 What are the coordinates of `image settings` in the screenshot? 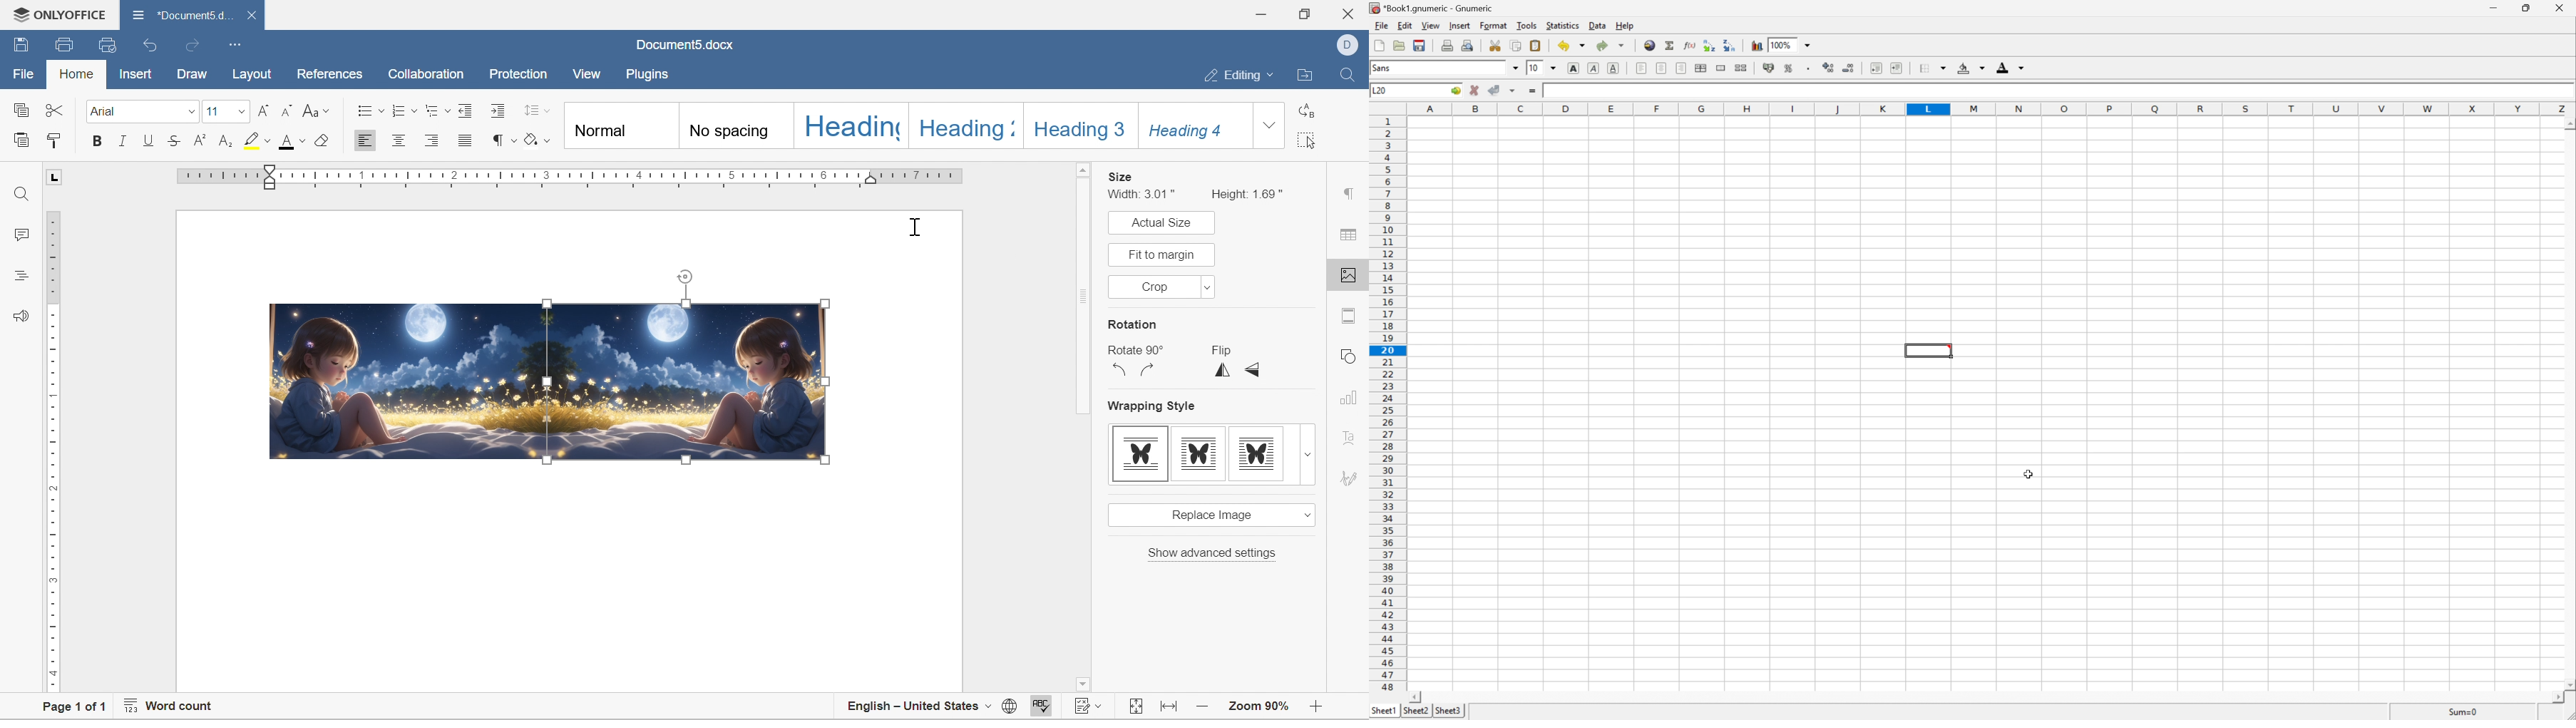 It's located at (1350, 275).